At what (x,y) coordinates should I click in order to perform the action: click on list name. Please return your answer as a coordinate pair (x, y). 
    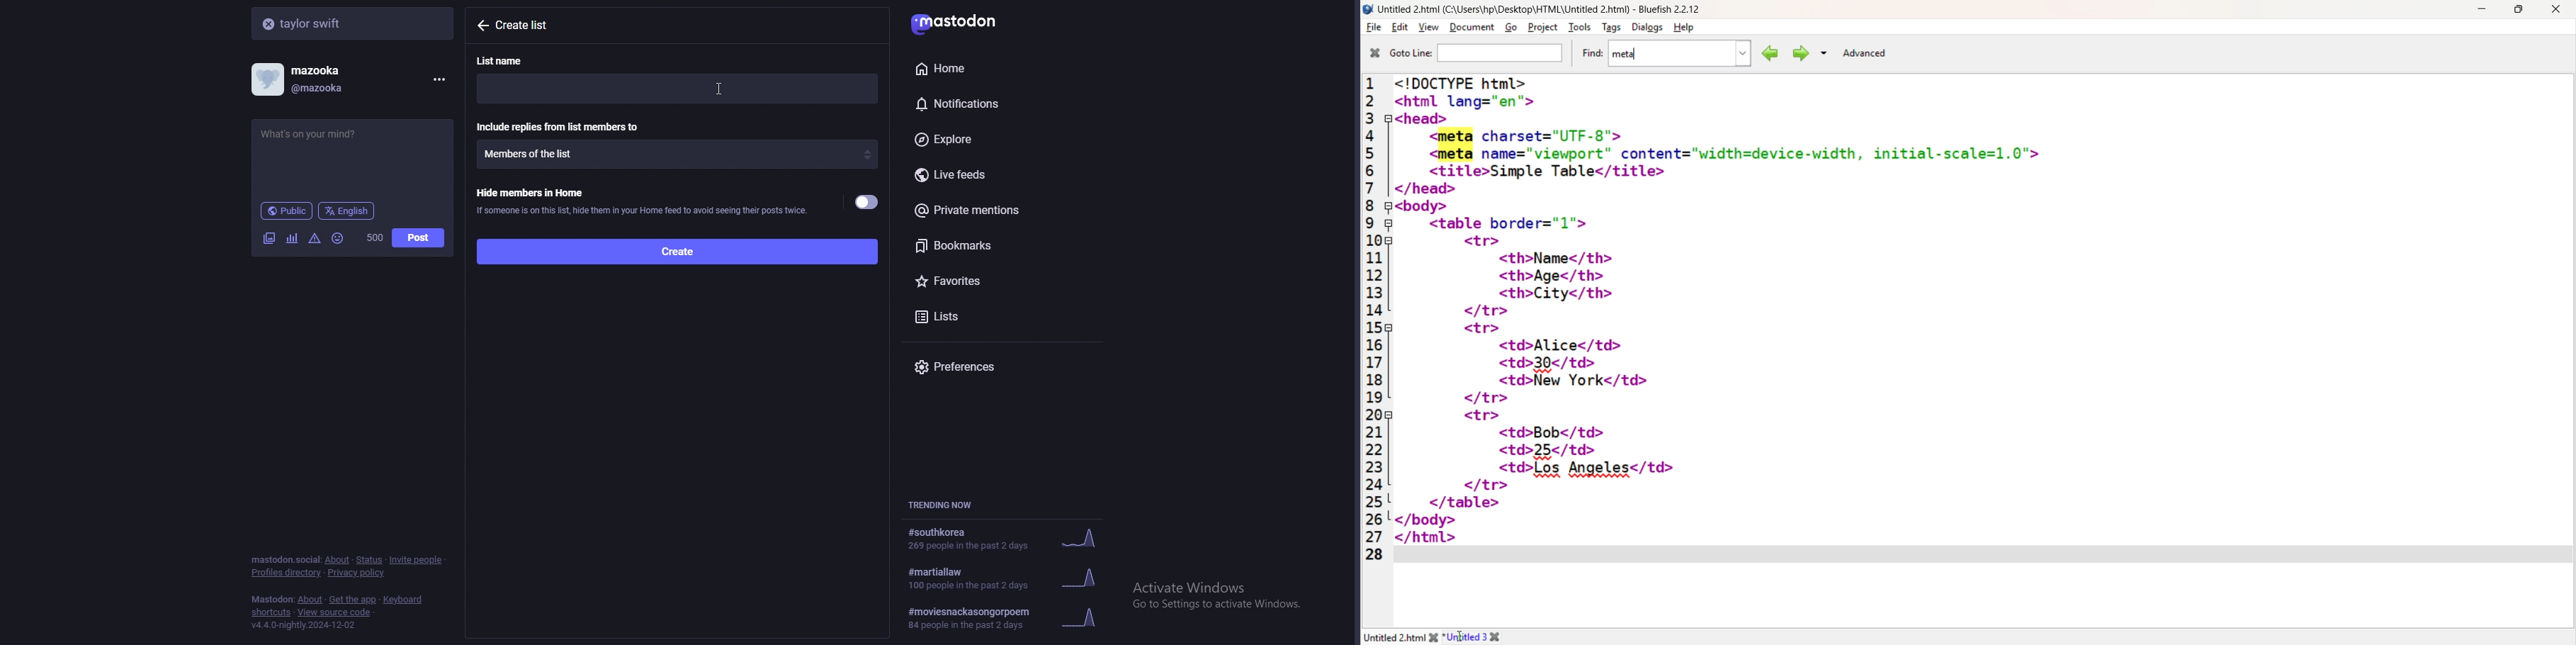
    Looking at the image, I should click on (508, 60).